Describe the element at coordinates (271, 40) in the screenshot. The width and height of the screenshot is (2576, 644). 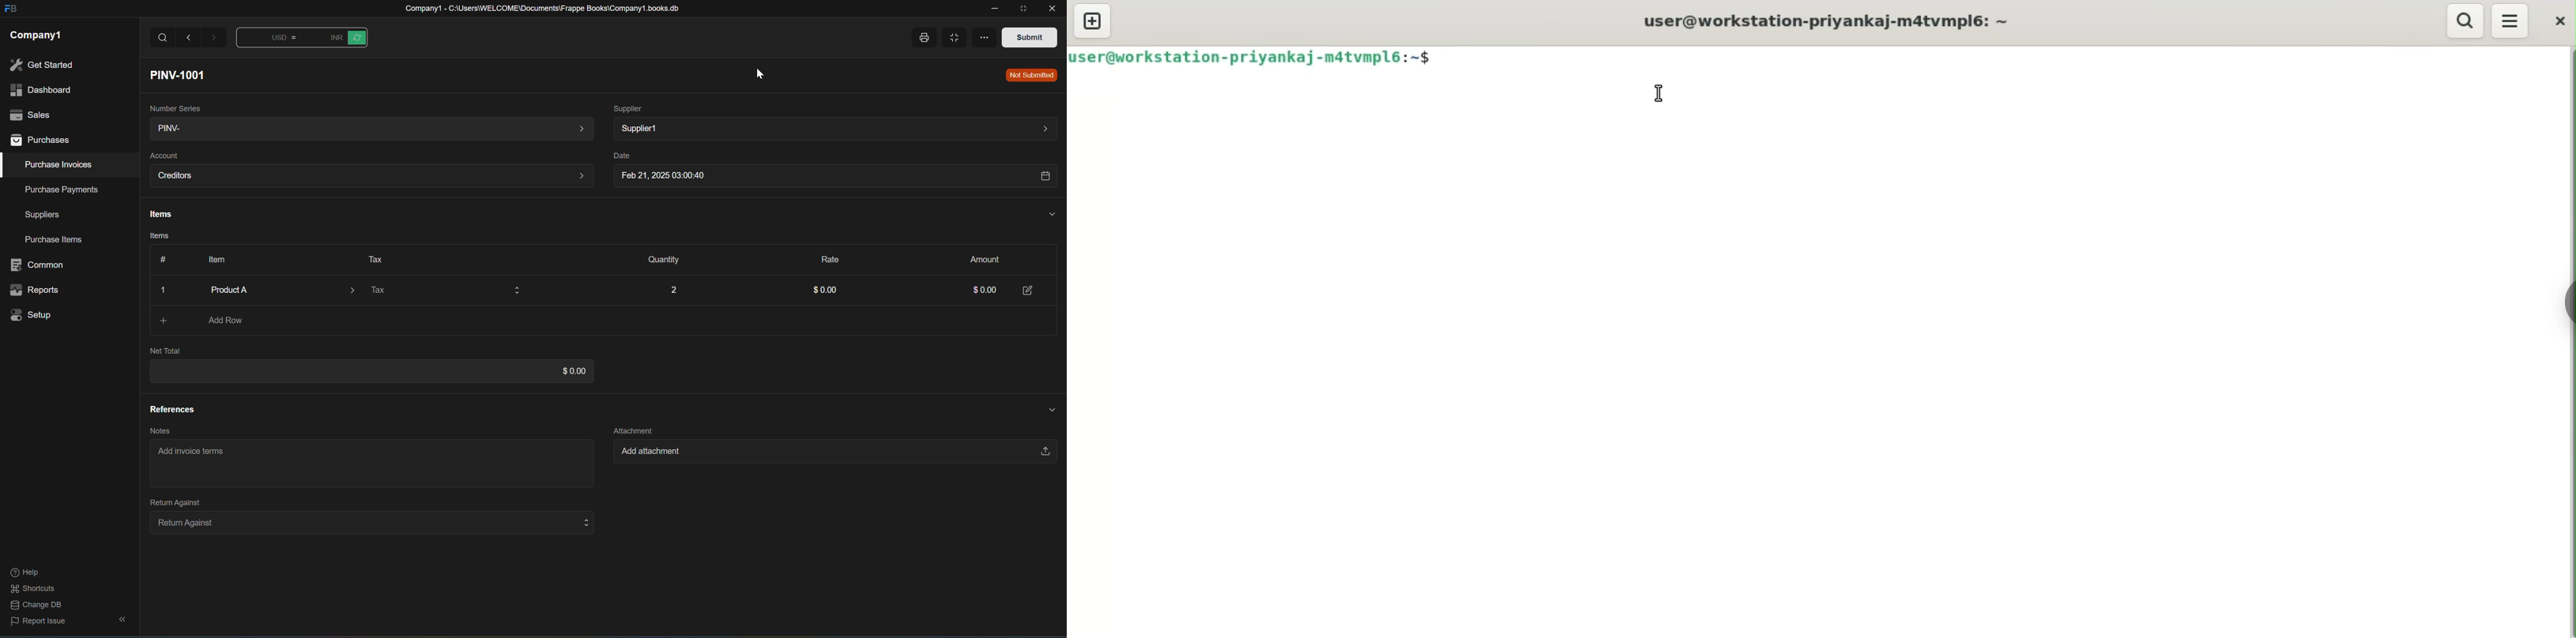
I see `Button` at that location.